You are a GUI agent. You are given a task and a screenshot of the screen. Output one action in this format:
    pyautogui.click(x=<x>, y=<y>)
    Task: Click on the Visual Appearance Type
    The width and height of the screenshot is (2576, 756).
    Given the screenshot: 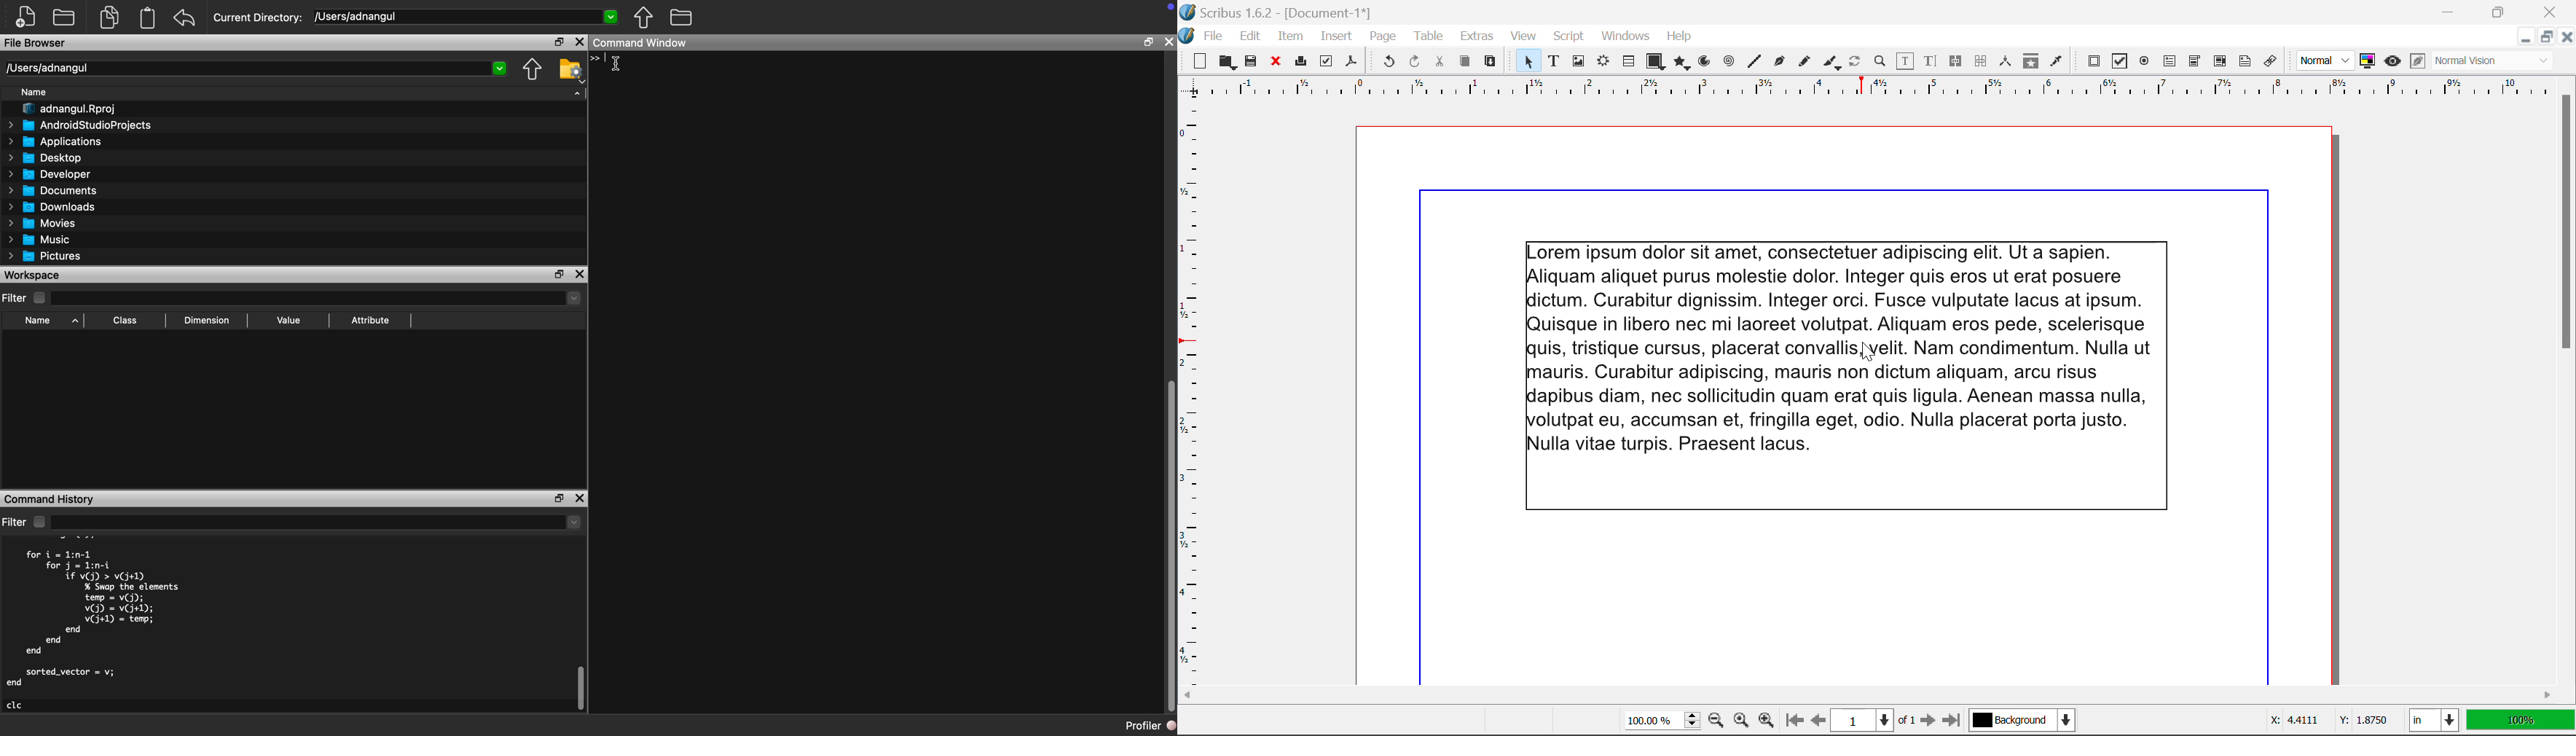 What is the action you would take?
    pyautogui.click(x=2494, y=62)
    